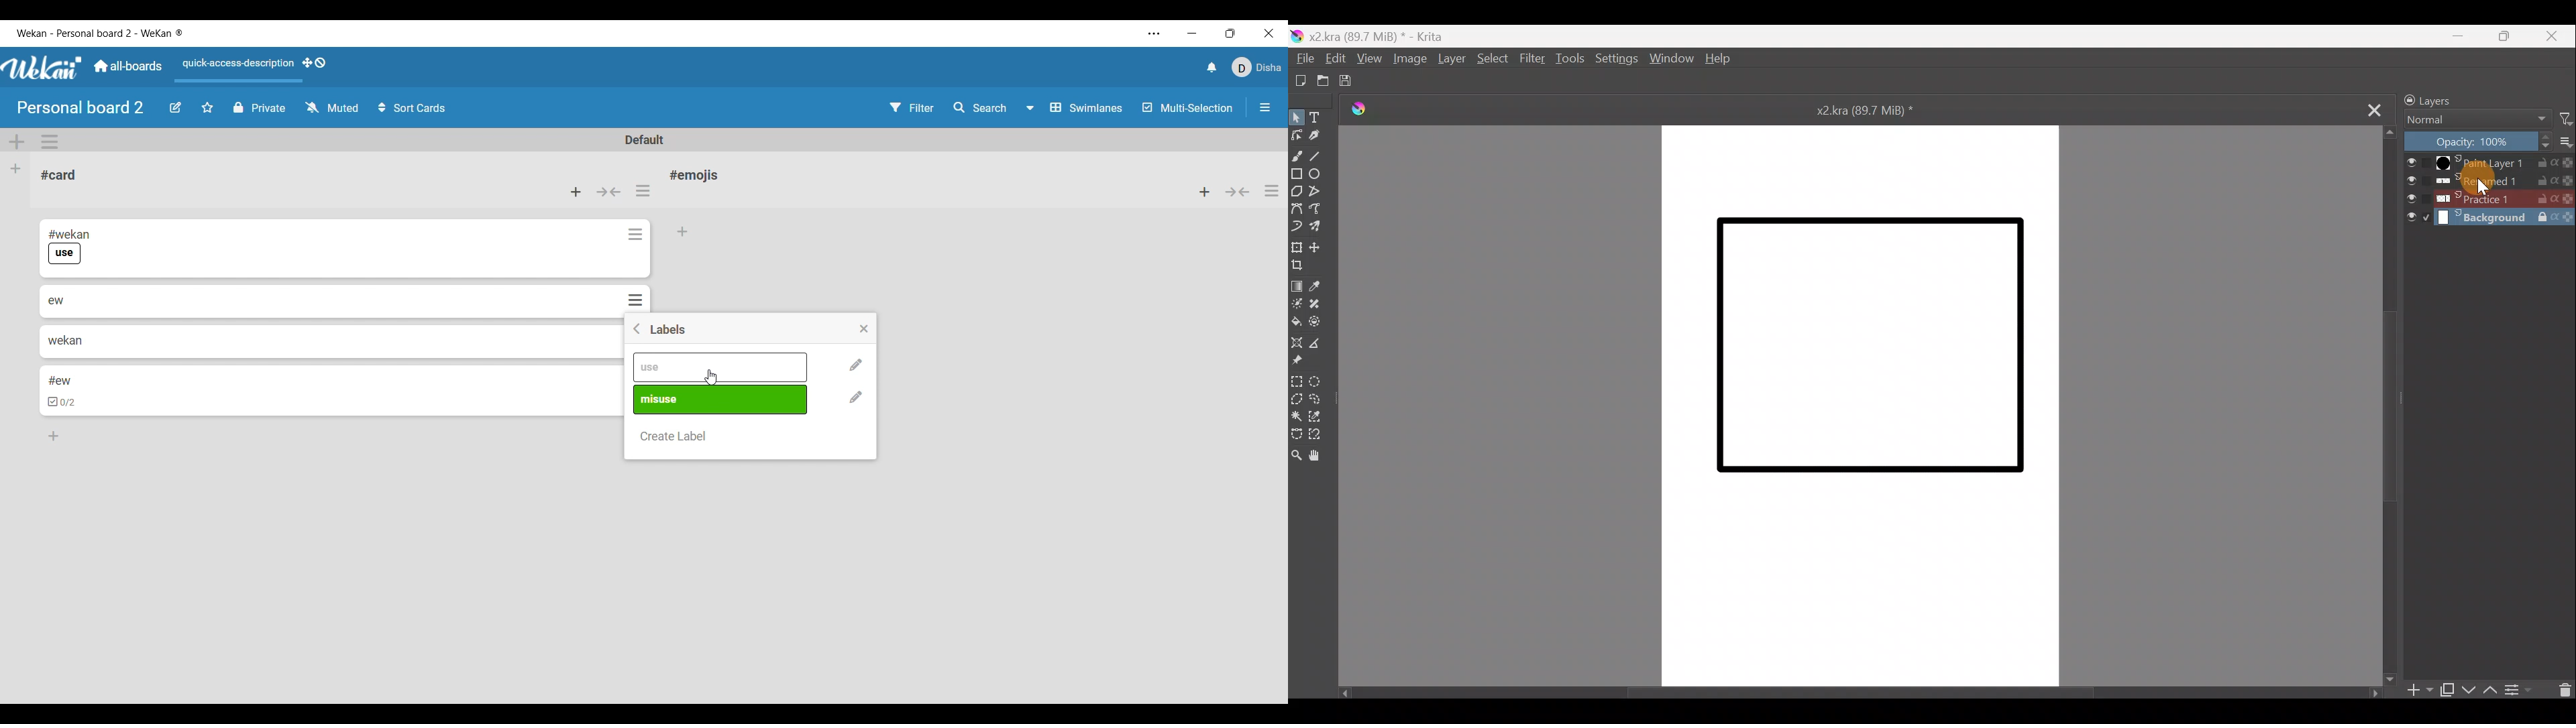 This screenshot has height=728, width=2576. What do you see at coordinates (1155, 34) in the screenshot?
I see `Settings and more` at bounding box center [1155, 34].